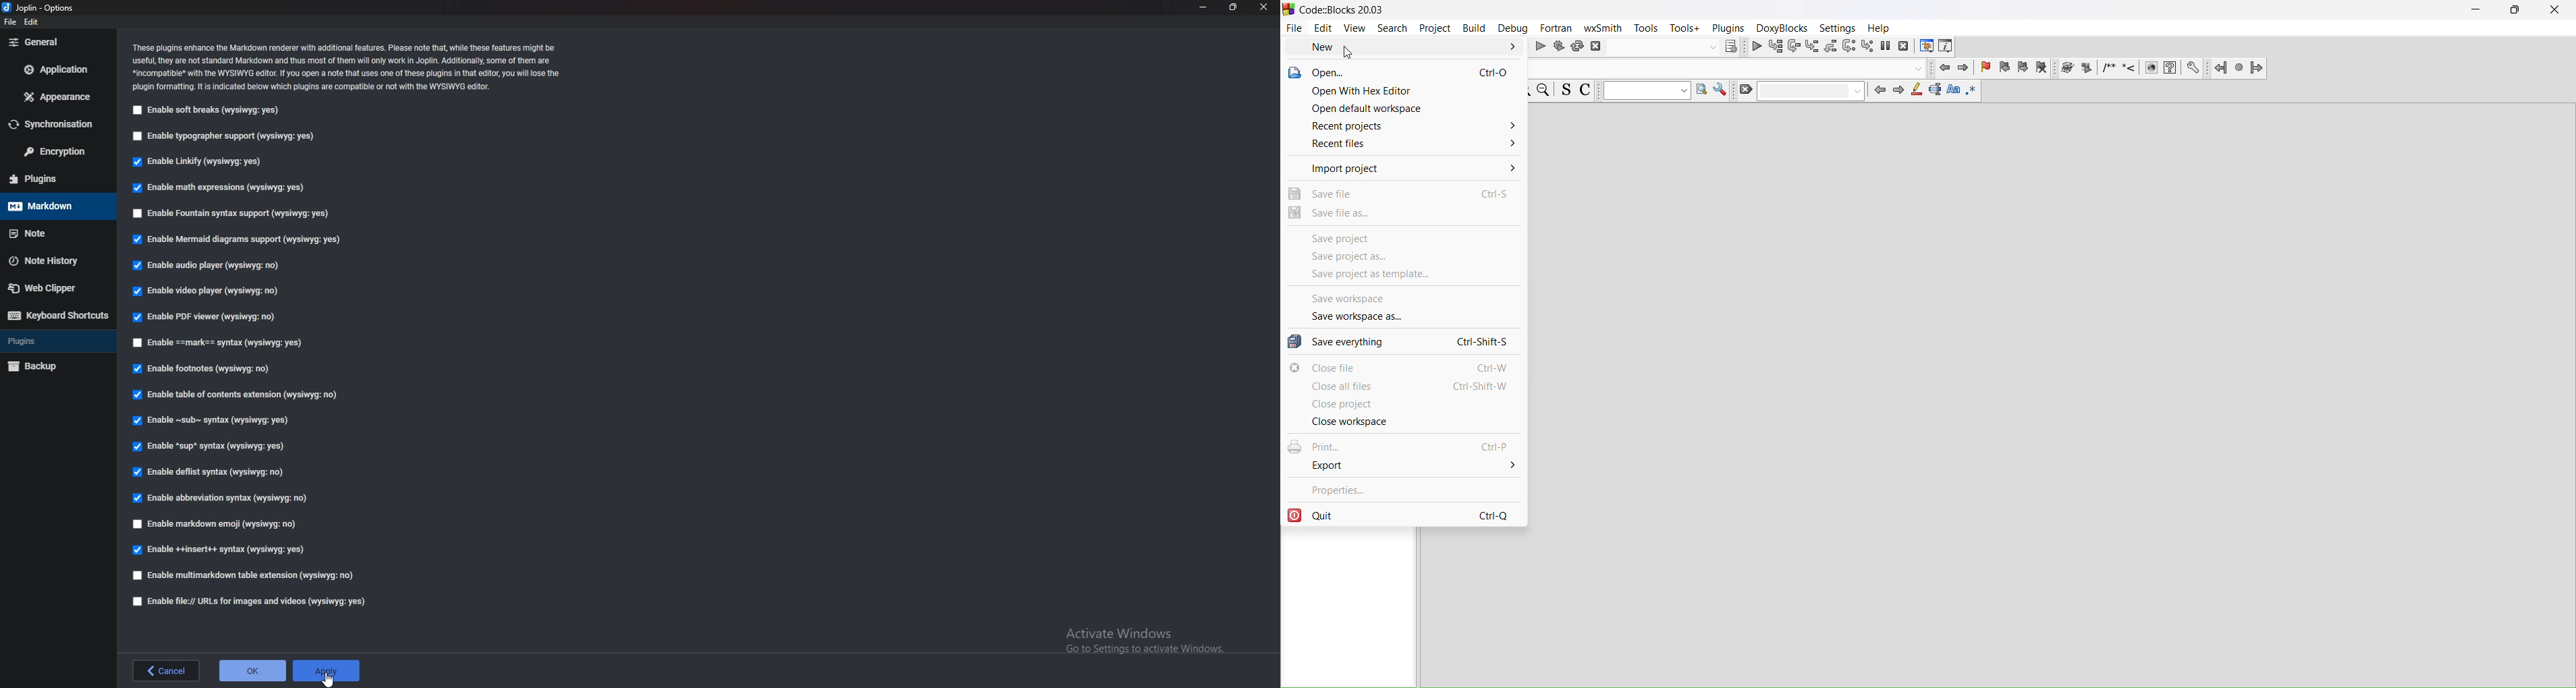  What do you see at coordinates (53, 206) in the screenshot?
I see `markdown` at bounding box center [53, 206].